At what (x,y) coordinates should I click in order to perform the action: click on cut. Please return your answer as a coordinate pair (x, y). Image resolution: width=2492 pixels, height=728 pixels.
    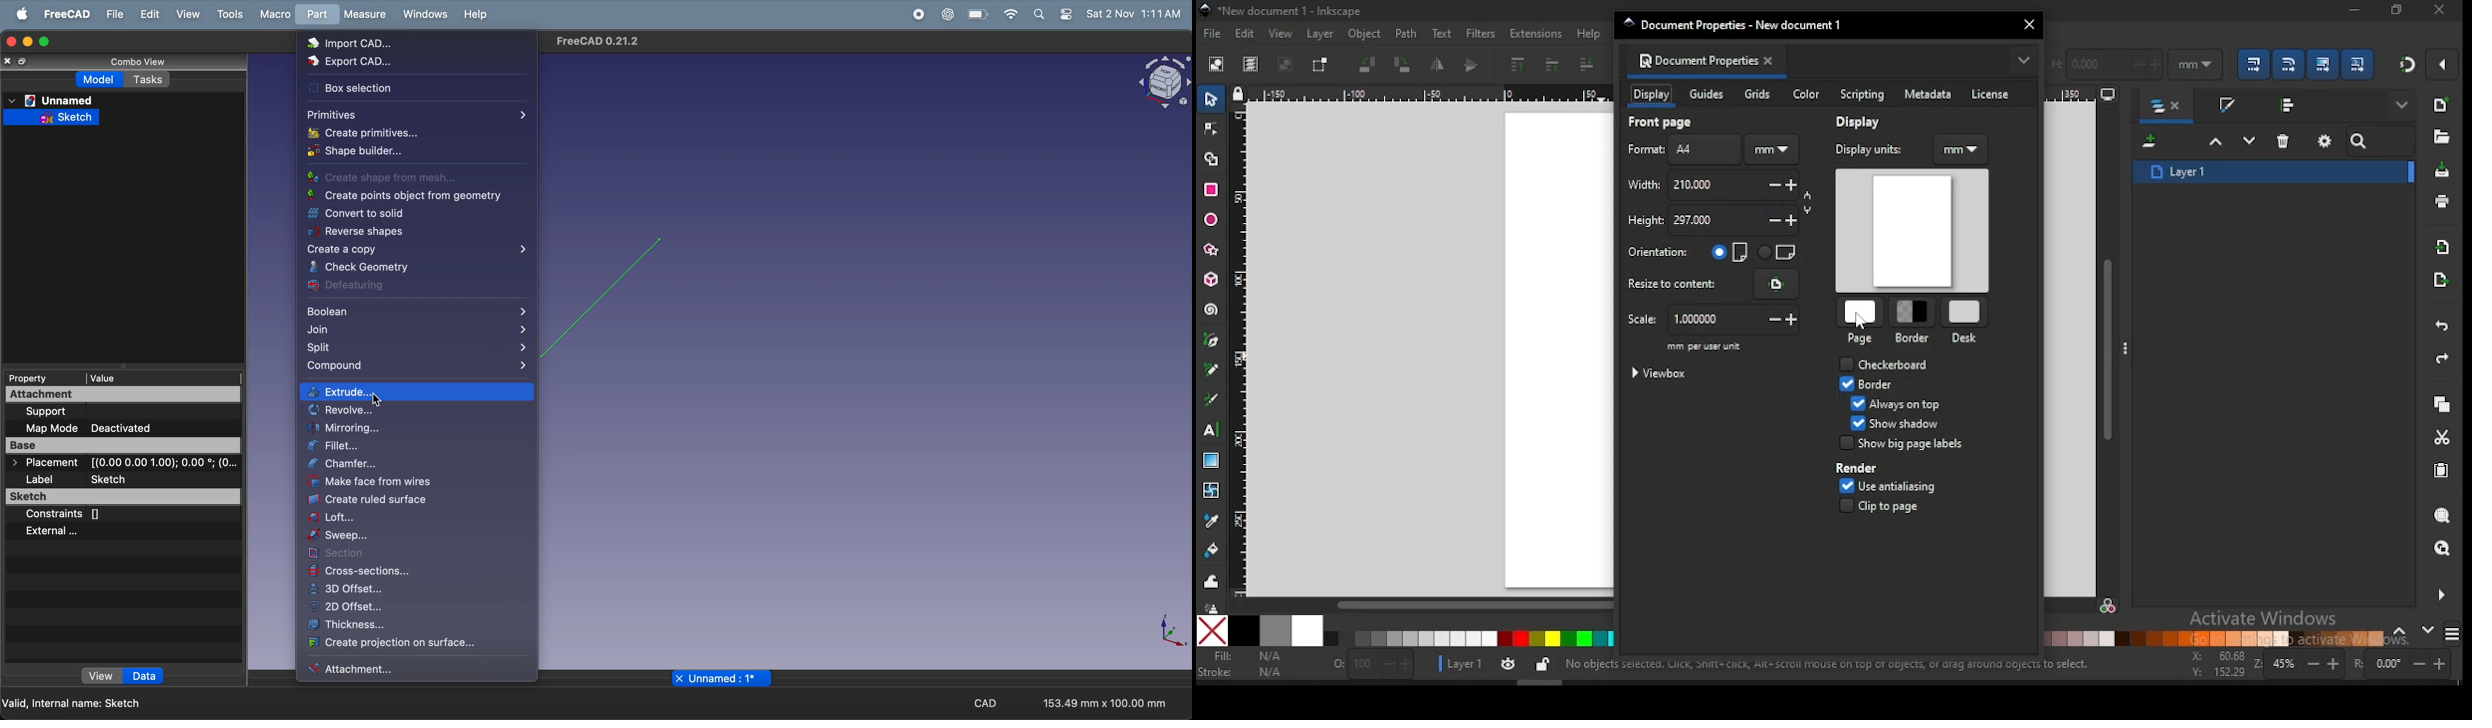
    Looking at the image, I should click on (2442, 437).